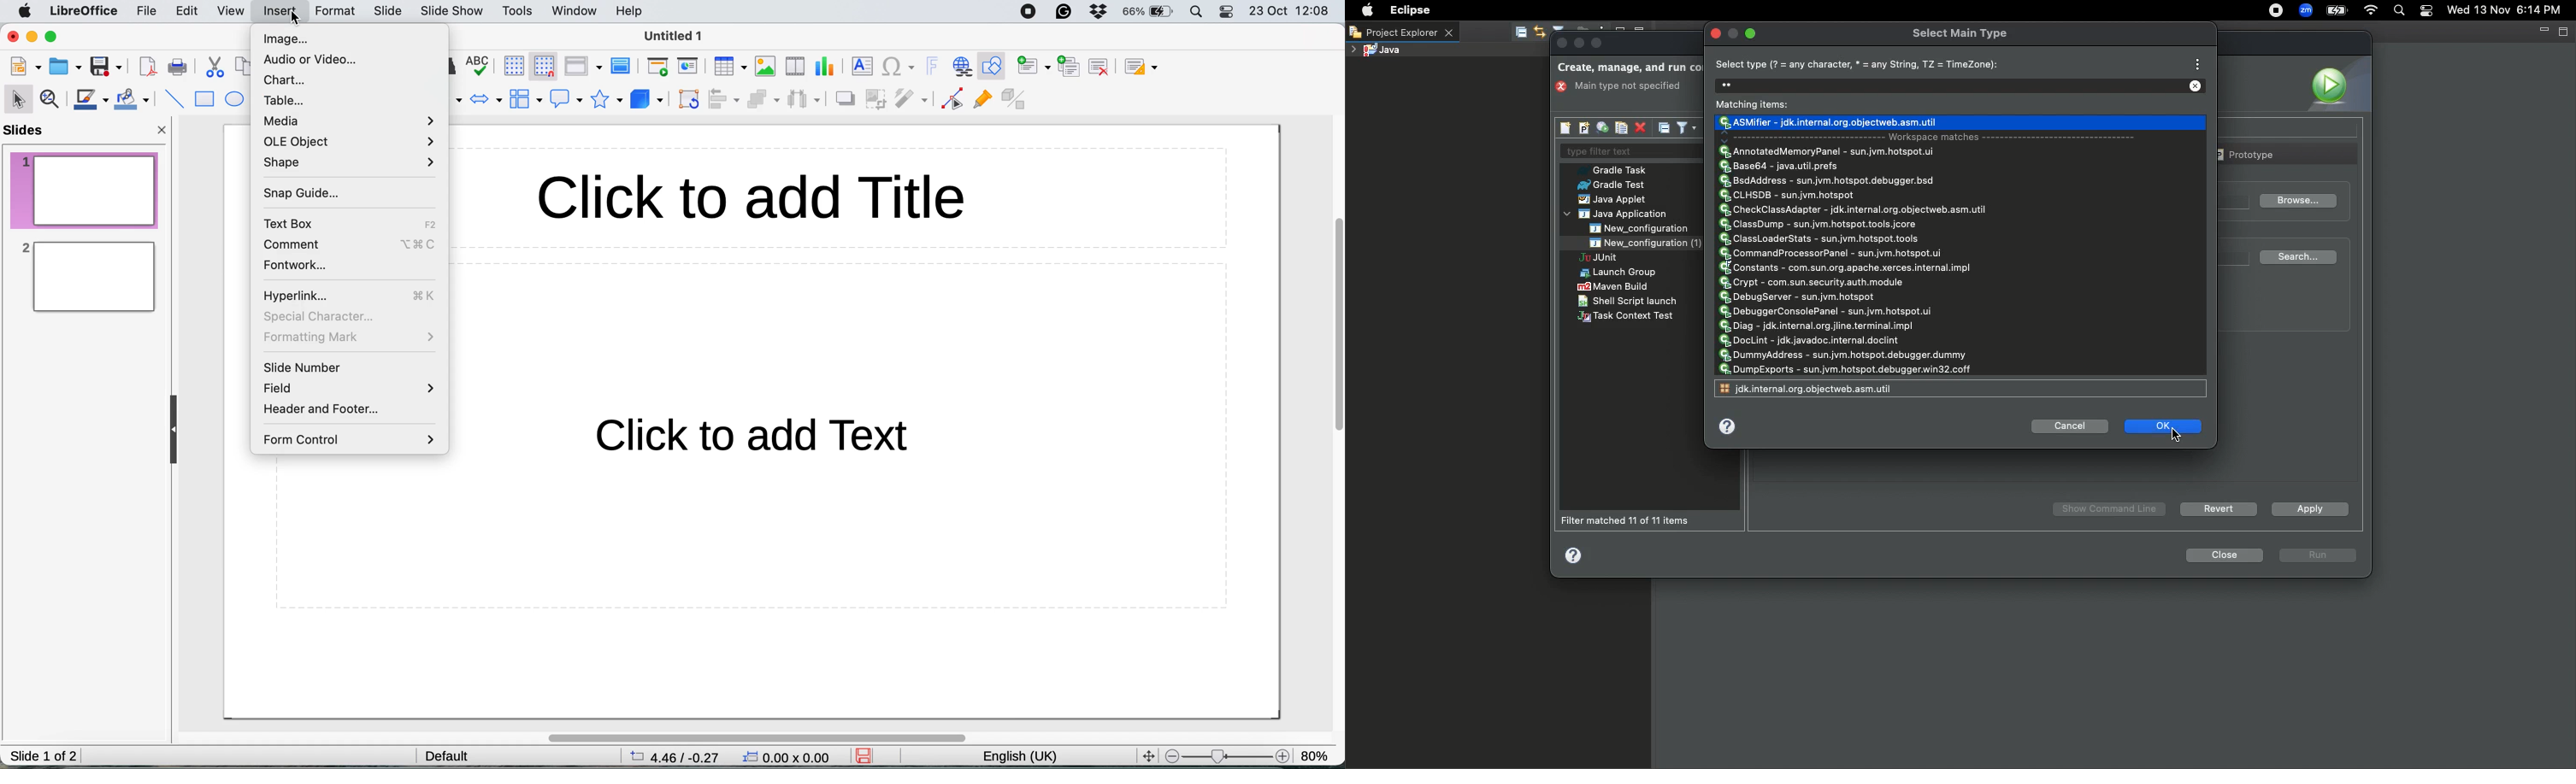 Image resolution: width=2576 pixels, height=784 pixels. I want to click on tools, so click(518, 12).